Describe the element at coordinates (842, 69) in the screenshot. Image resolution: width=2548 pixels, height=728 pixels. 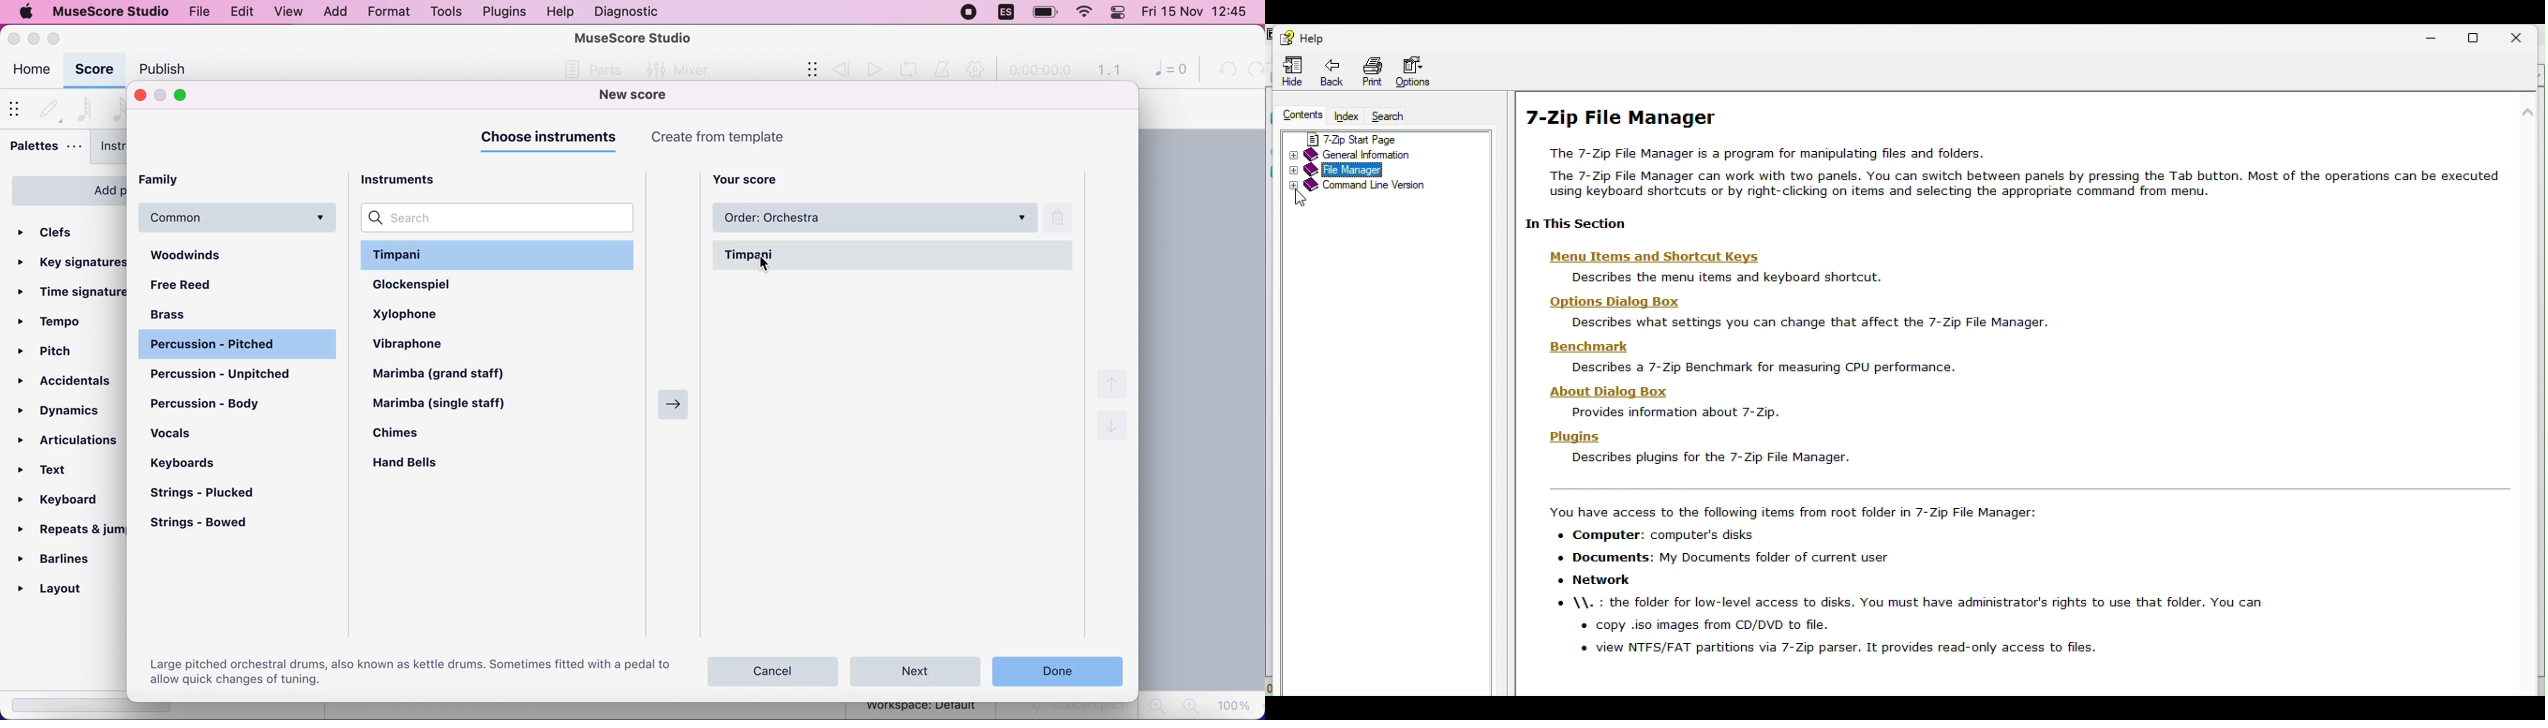
I see `review` at that location.